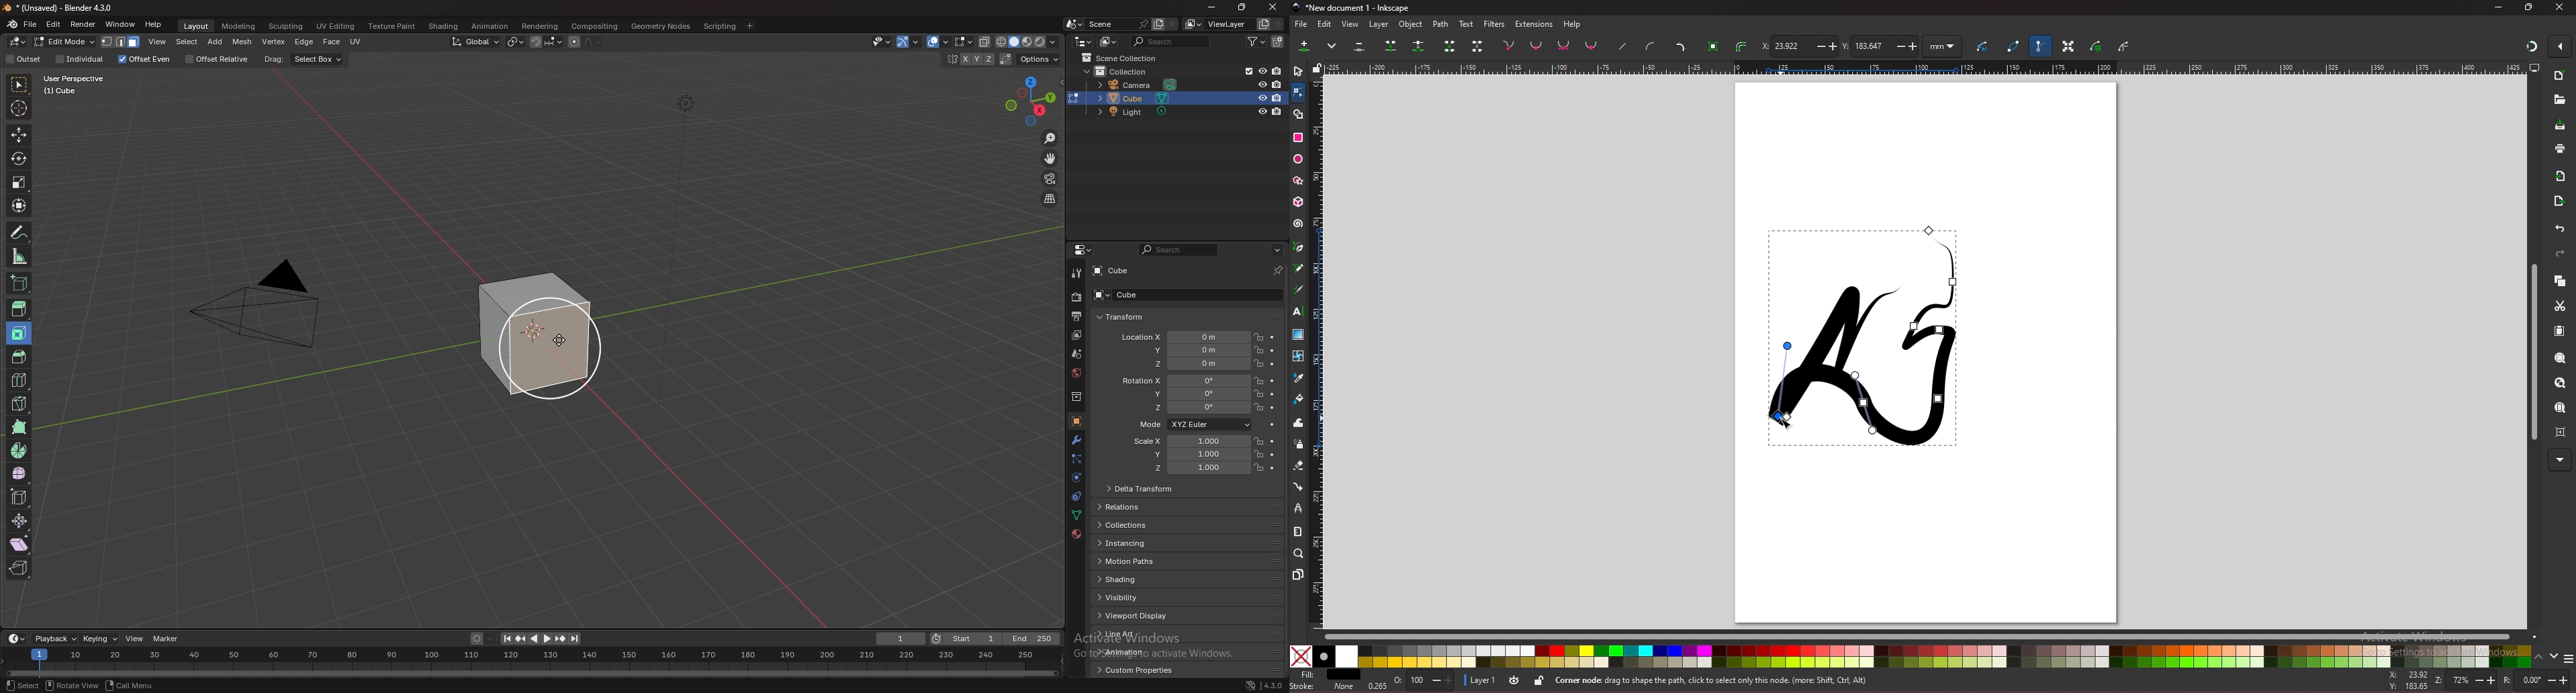 The width and height of the screenshot is (2576, 700). I want to click on offset relative, so click(219, 59).